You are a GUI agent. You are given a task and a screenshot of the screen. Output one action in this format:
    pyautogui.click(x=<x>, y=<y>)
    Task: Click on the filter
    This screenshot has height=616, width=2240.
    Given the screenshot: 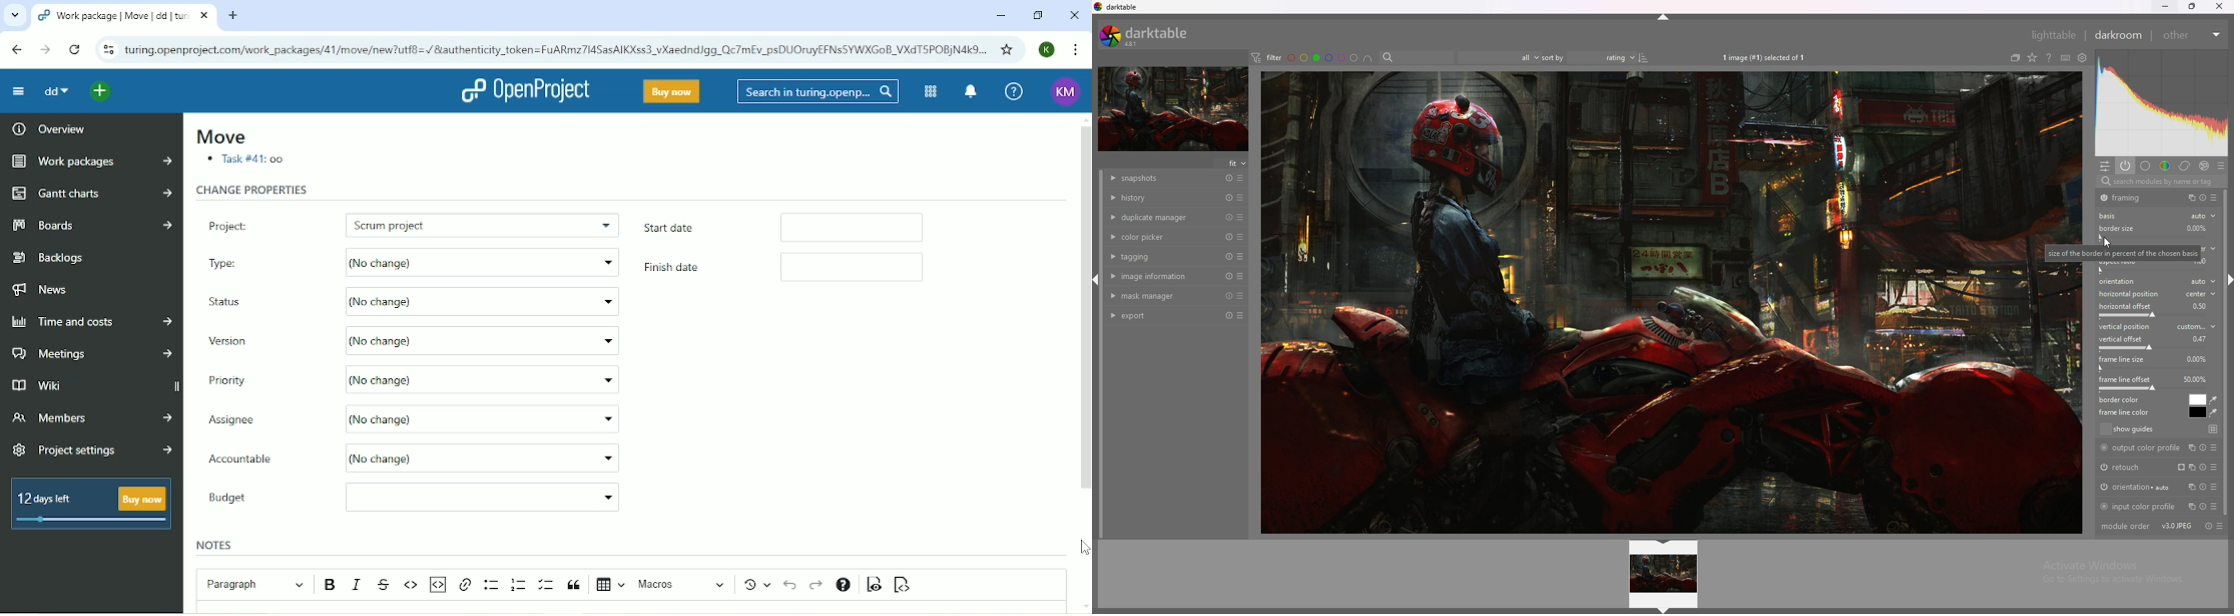 What is the action you would take?
    pyautogui.click(x=1266, y=57)
    